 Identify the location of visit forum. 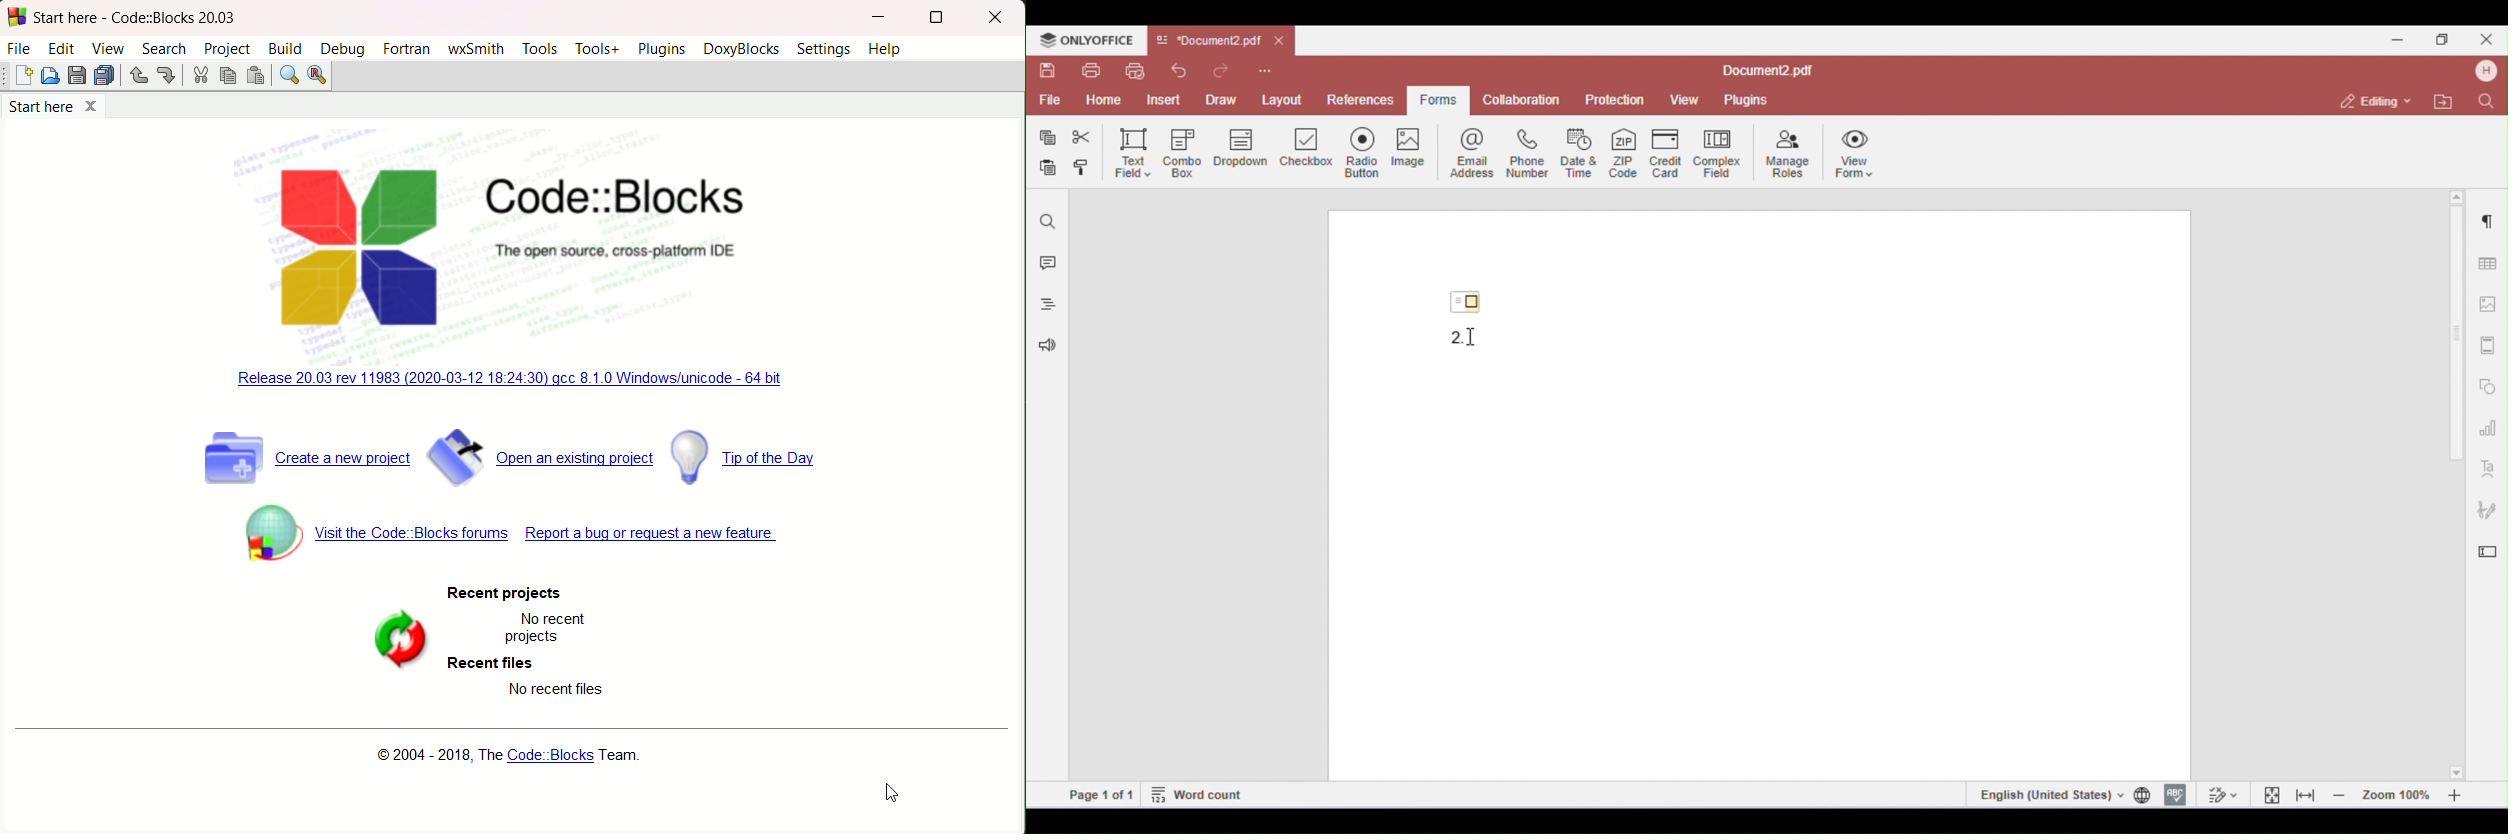
(369, 533).